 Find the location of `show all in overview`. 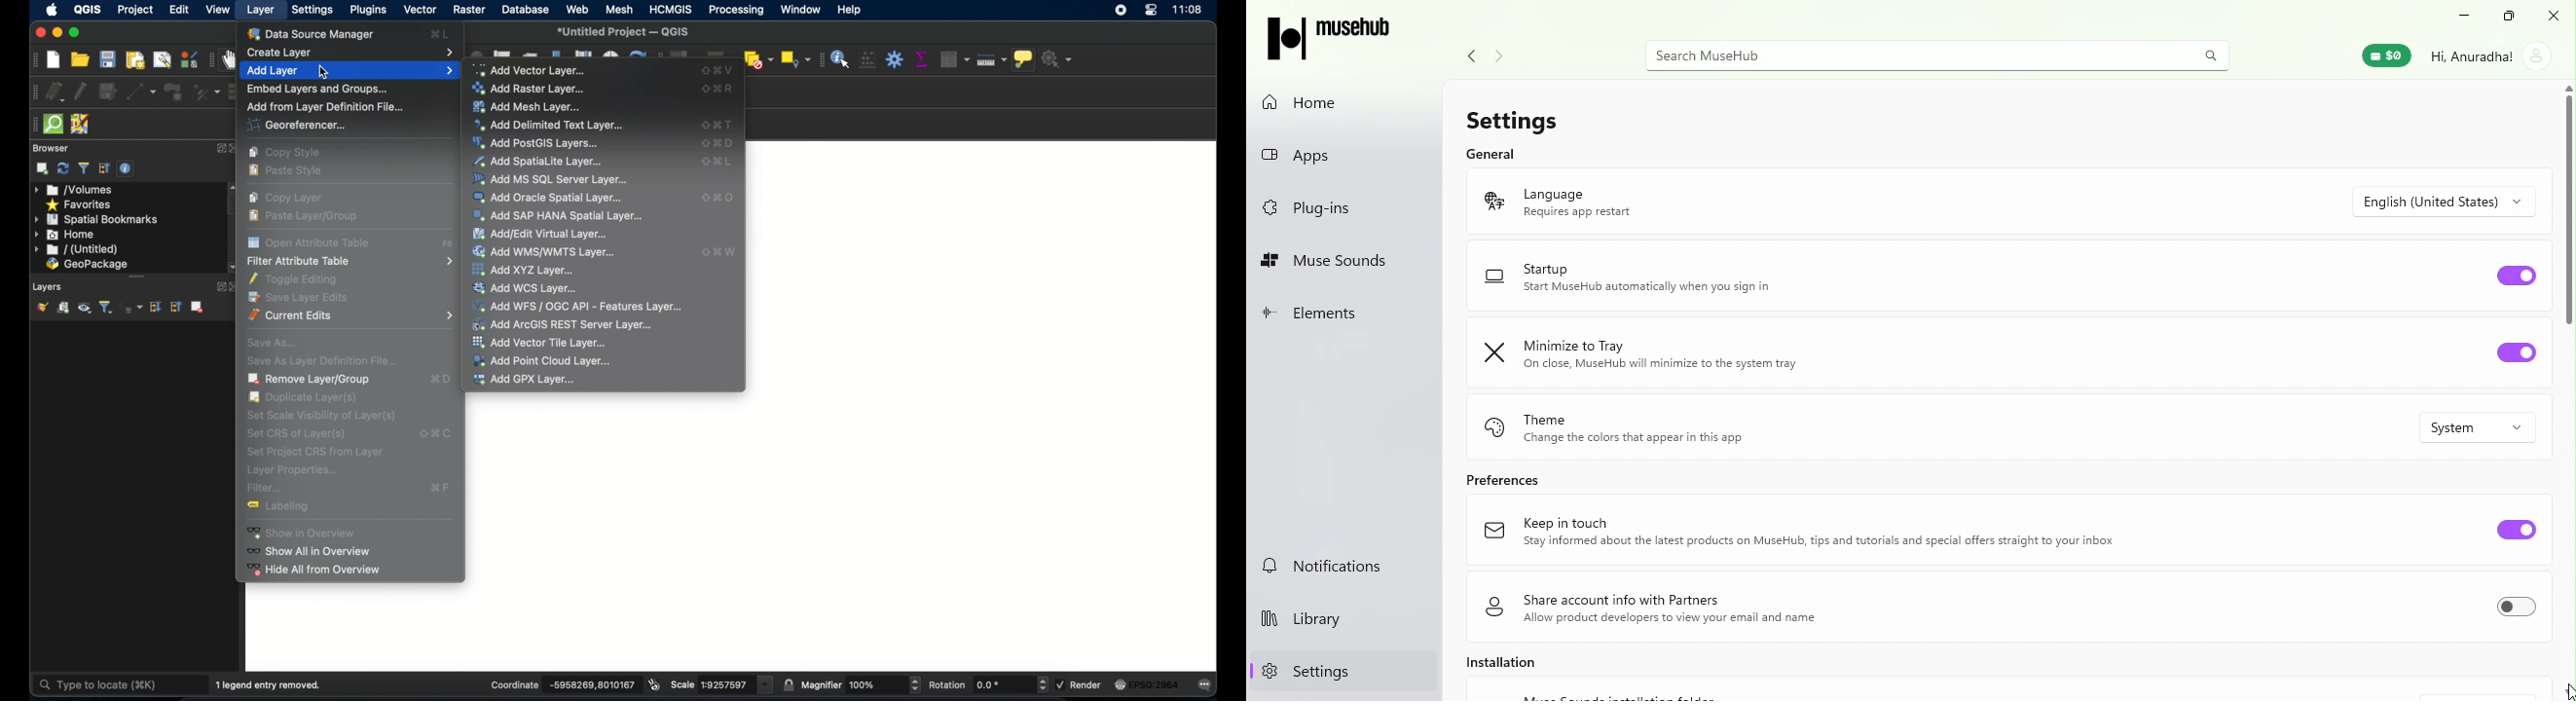

show all in overview is located at coordinates (314, 551).